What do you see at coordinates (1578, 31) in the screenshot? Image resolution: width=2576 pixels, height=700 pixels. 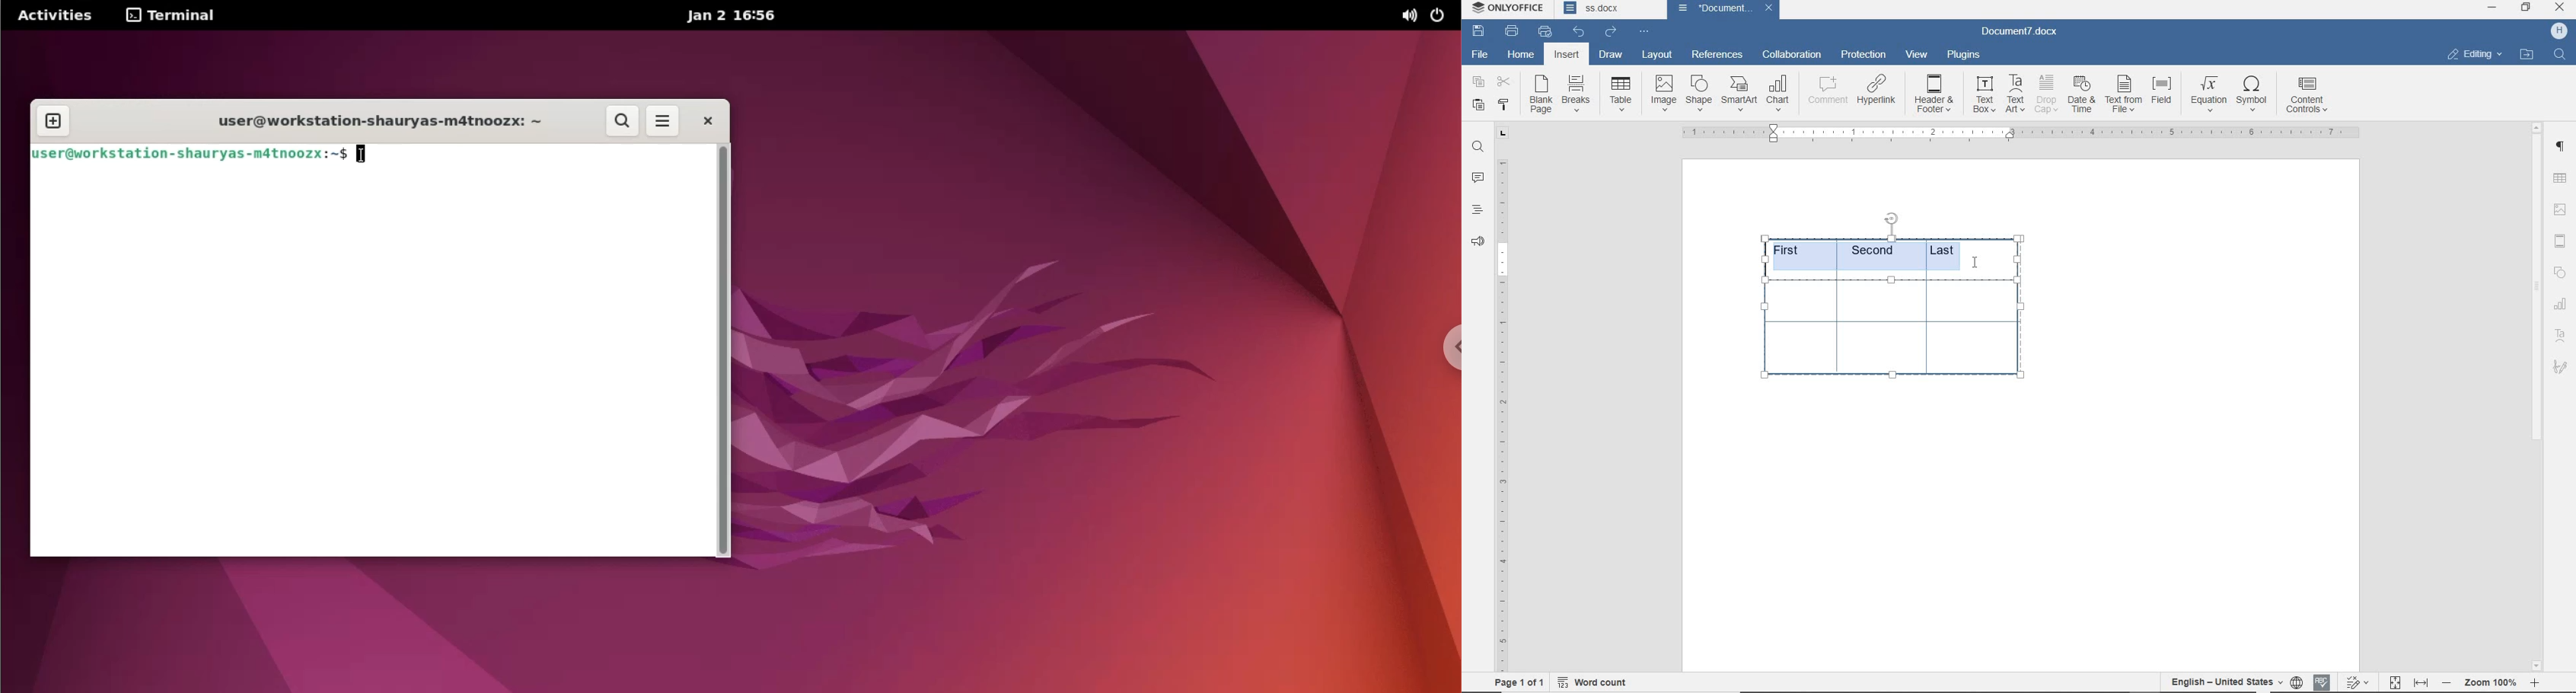 I see `undo` at bounding box center [1578, 31].